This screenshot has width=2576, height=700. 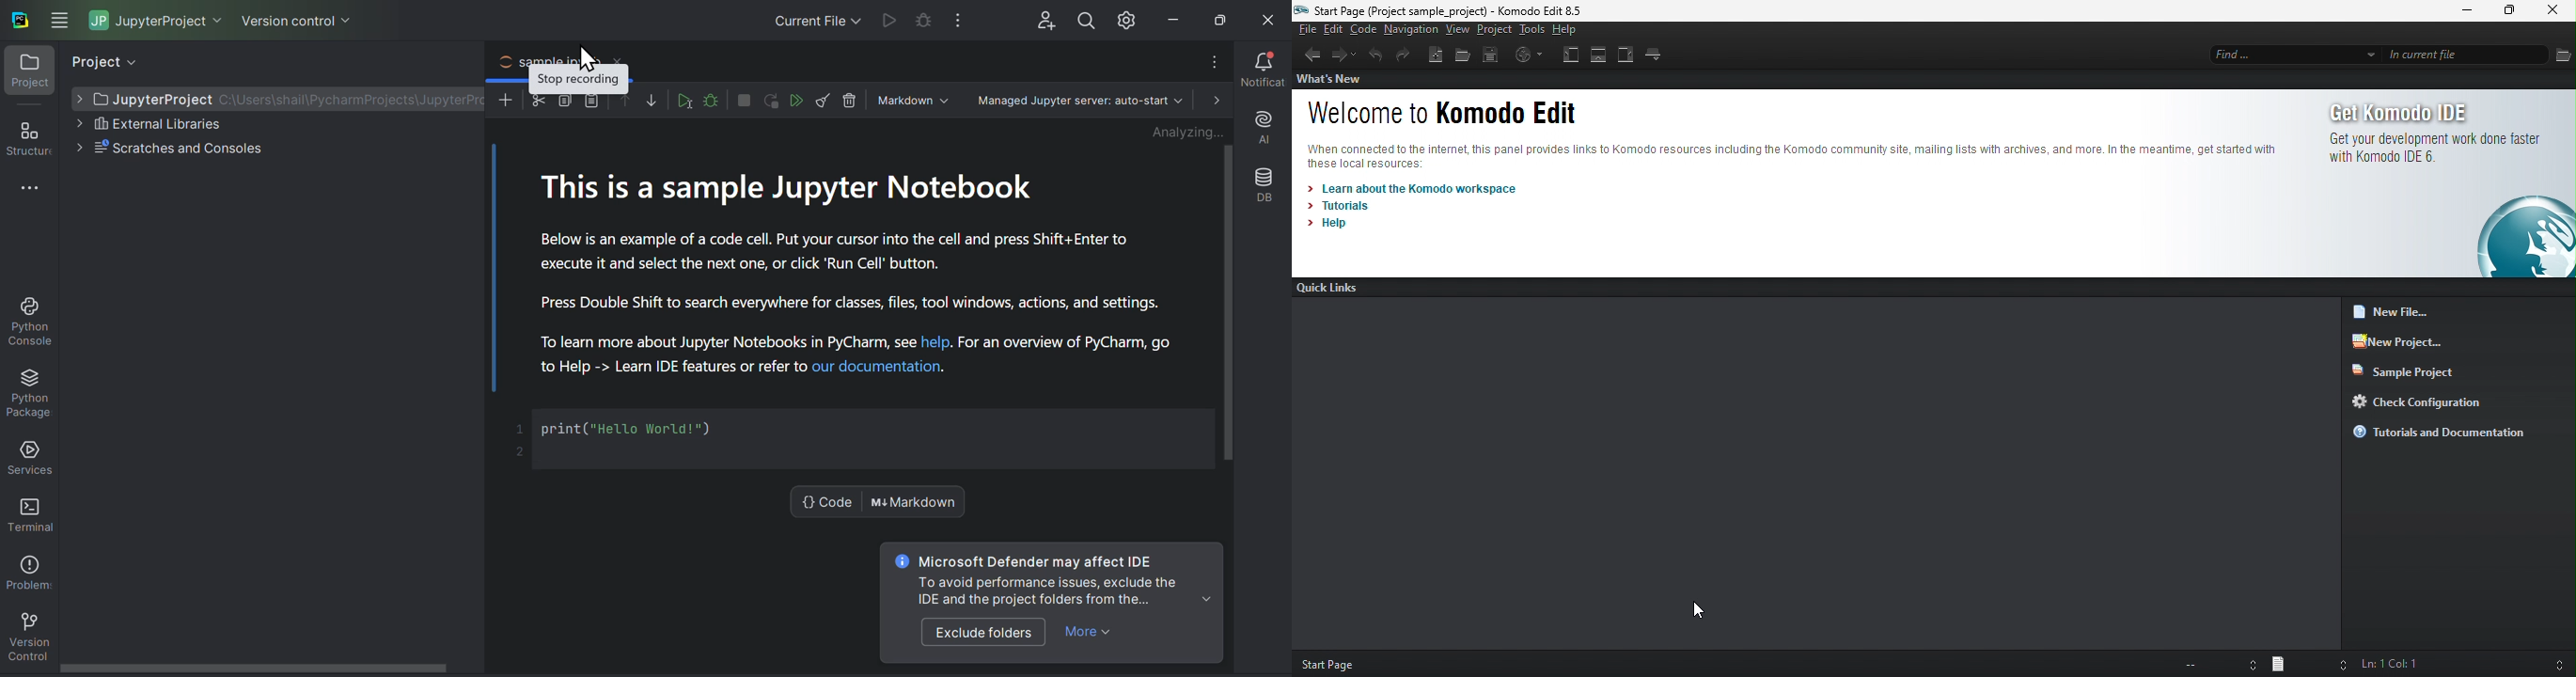 I want to click on cut cell, so click(x=539, y=100).